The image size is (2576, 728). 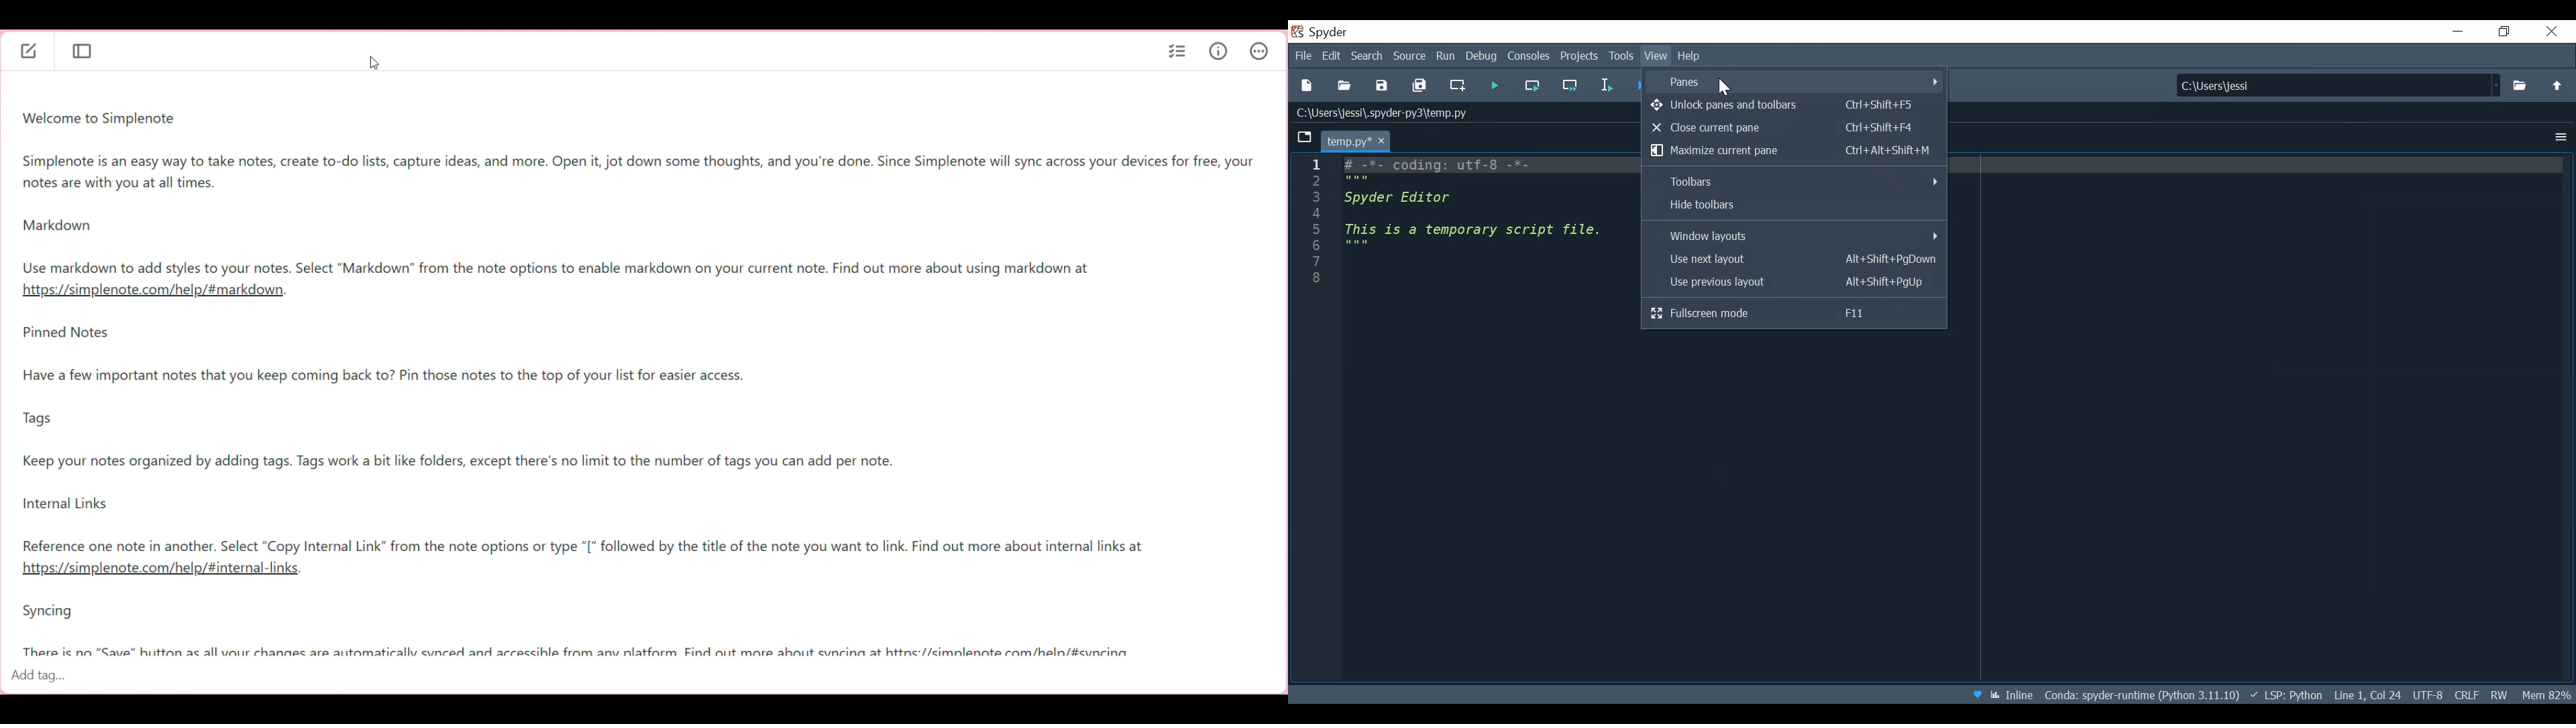 I want to click on Tools, so click(x=1623, y=56).